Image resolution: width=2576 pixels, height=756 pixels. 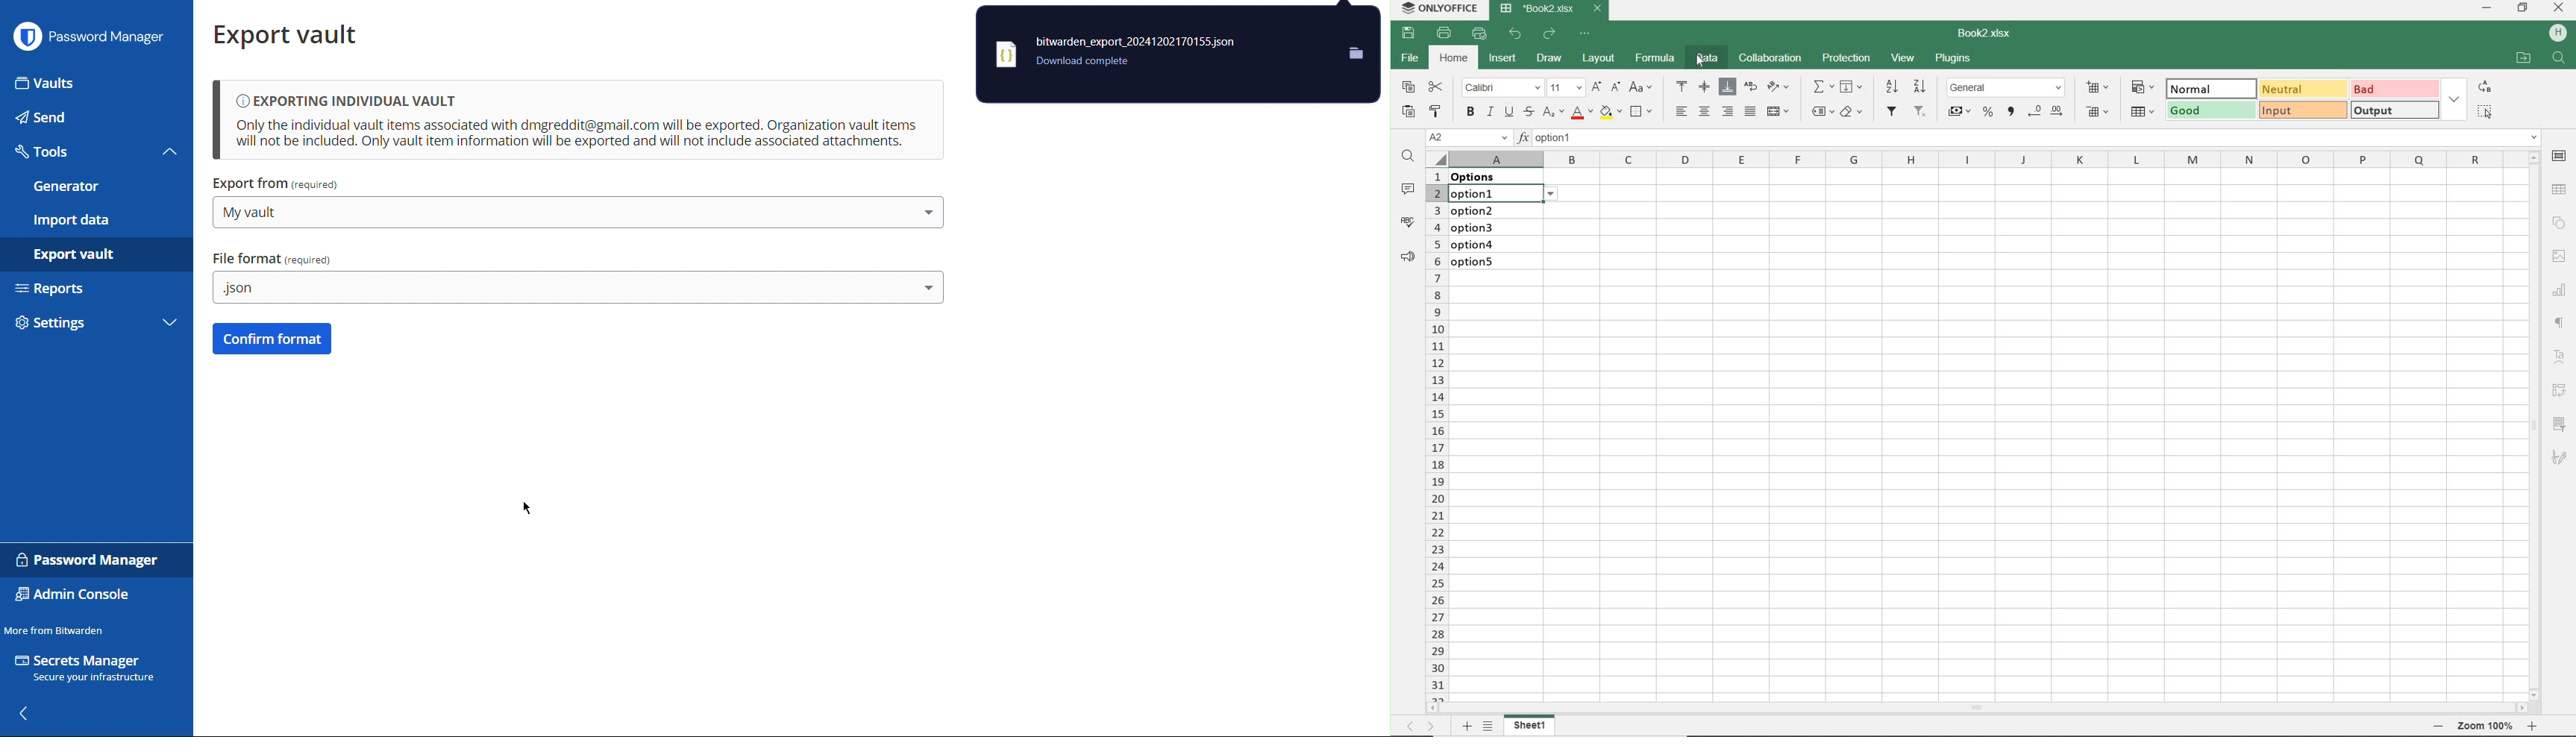 I want to click on INPUT, so click(x=2300, y=111).